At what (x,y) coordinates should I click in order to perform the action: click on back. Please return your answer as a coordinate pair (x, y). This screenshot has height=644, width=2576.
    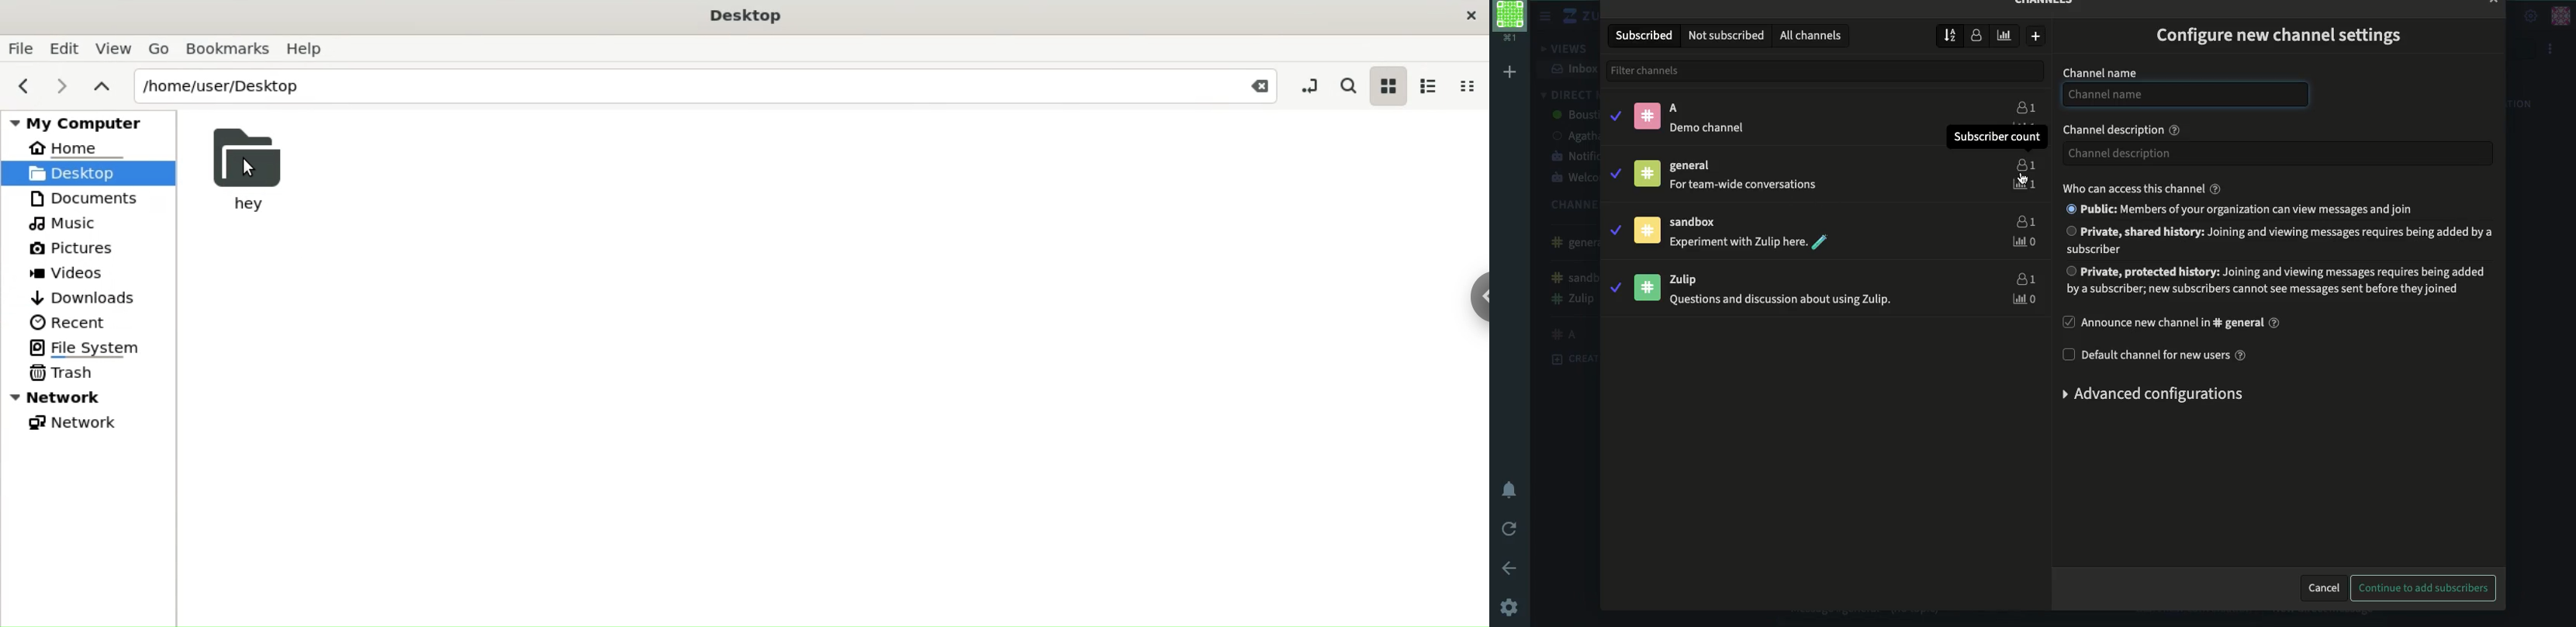
    Looking at the image, I should click on (1513, 567).